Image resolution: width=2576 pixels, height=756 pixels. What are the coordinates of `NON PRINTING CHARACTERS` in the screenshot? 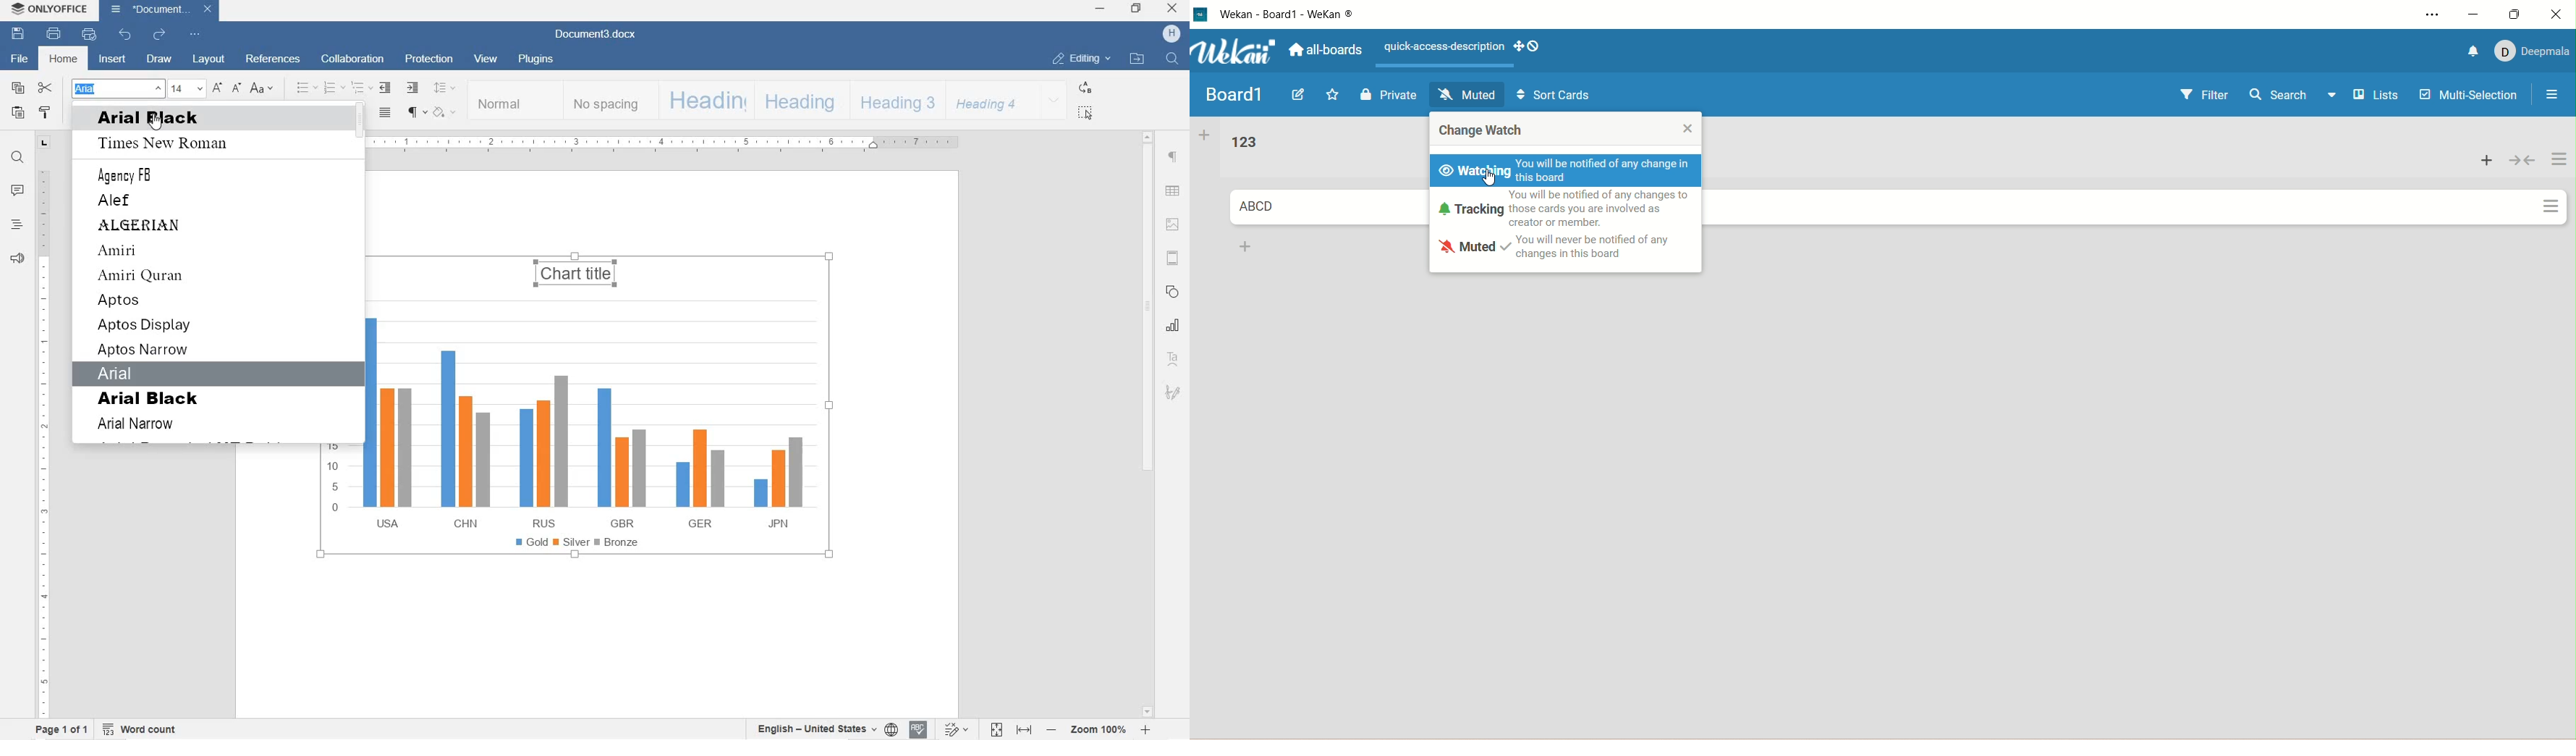 It's located at (417, 113).